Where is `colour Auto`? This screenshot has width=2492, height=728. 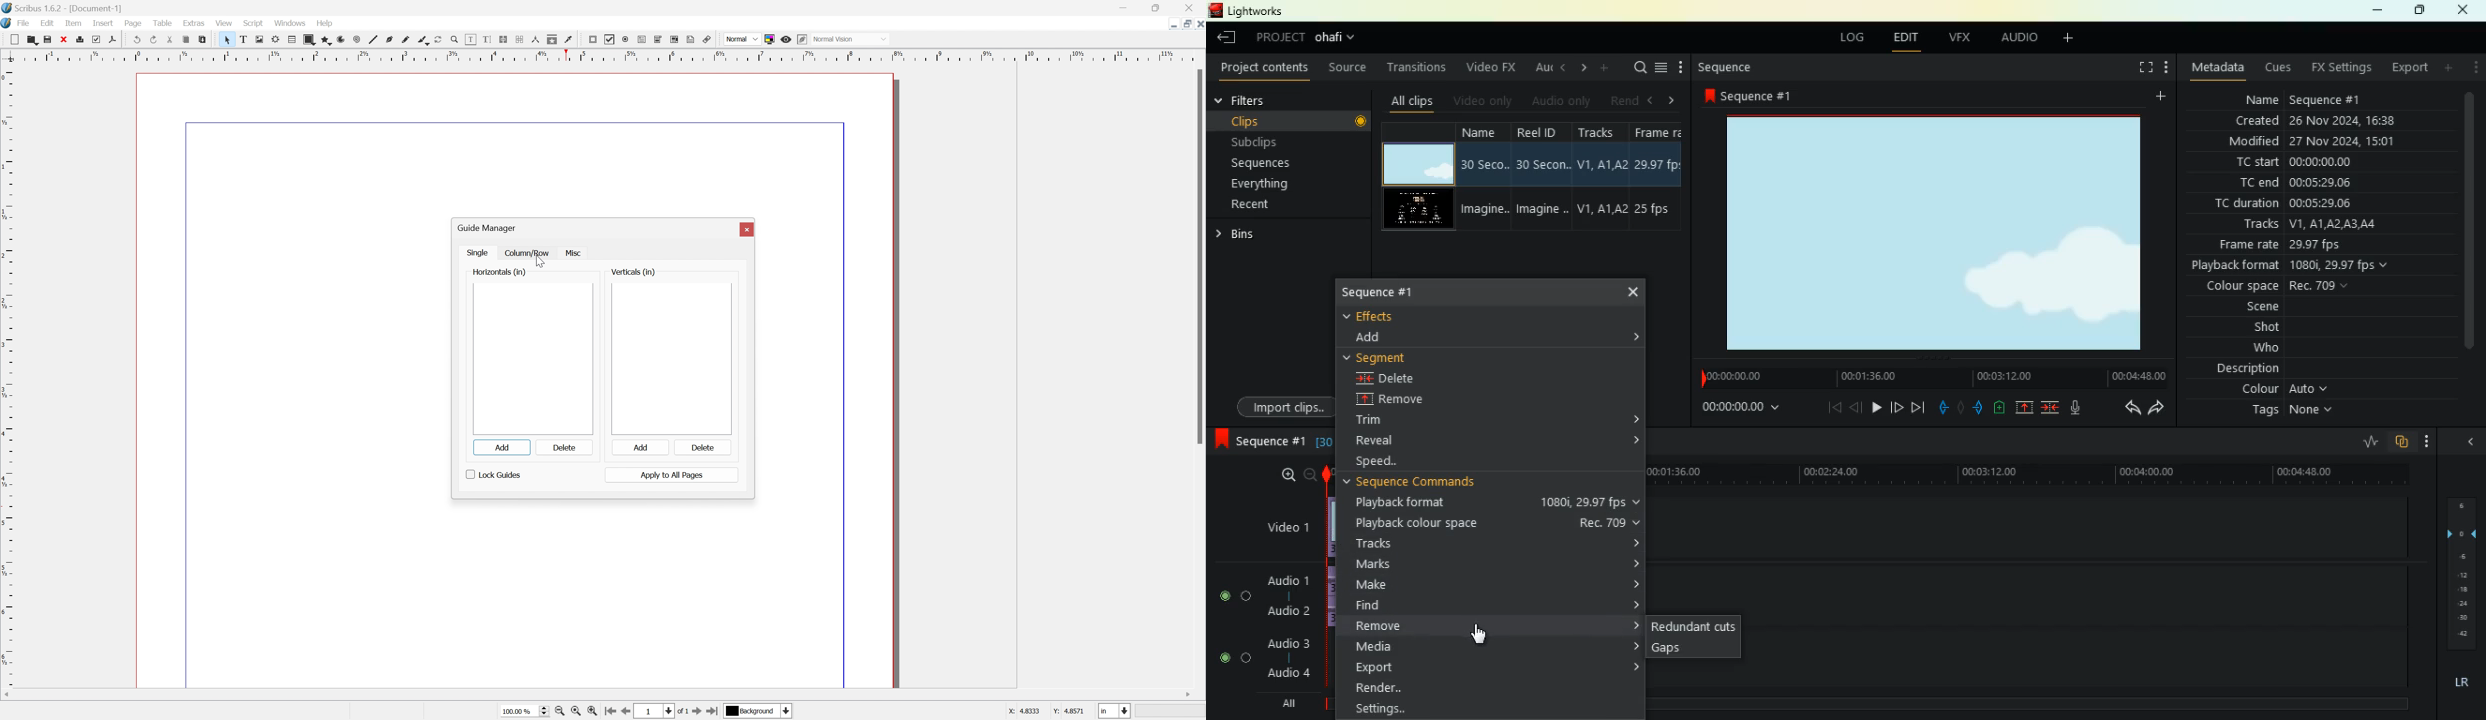
colour Auto is located at coordinates (2285, 390).